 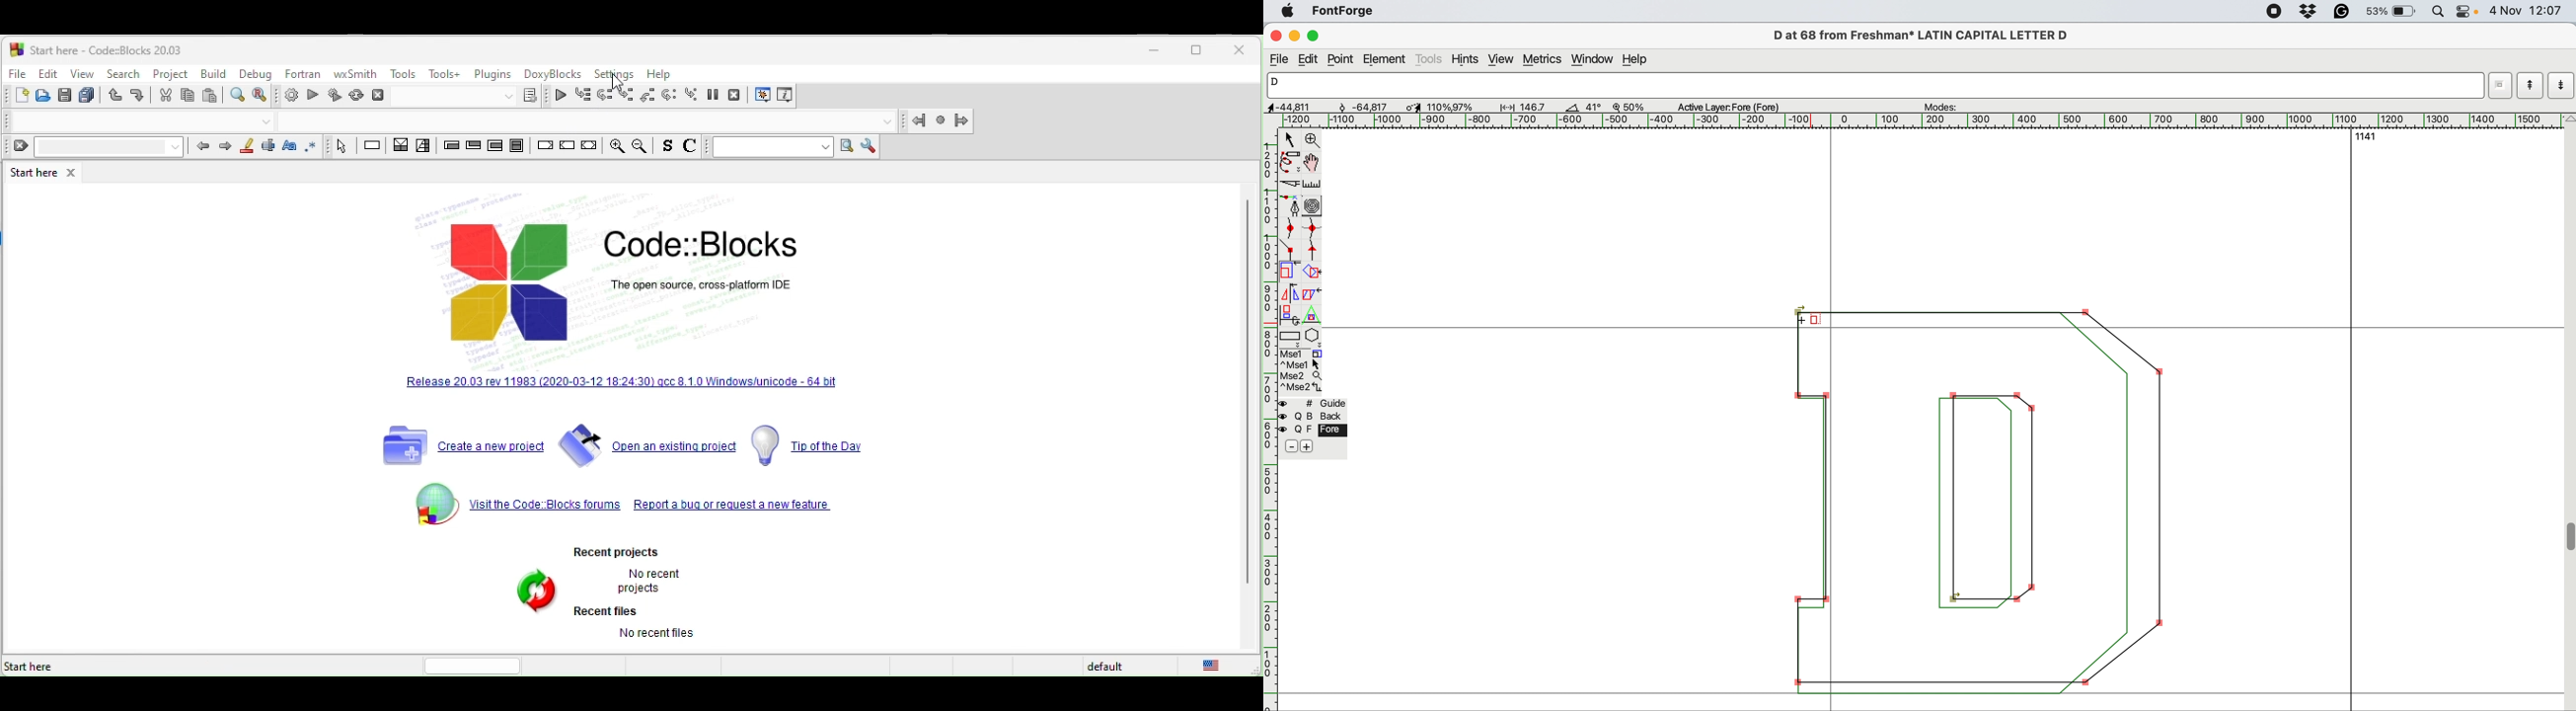 What do you see at coordinates (225, 147) in the screenshot?
I see `next ` at bounding box center [225, 147].